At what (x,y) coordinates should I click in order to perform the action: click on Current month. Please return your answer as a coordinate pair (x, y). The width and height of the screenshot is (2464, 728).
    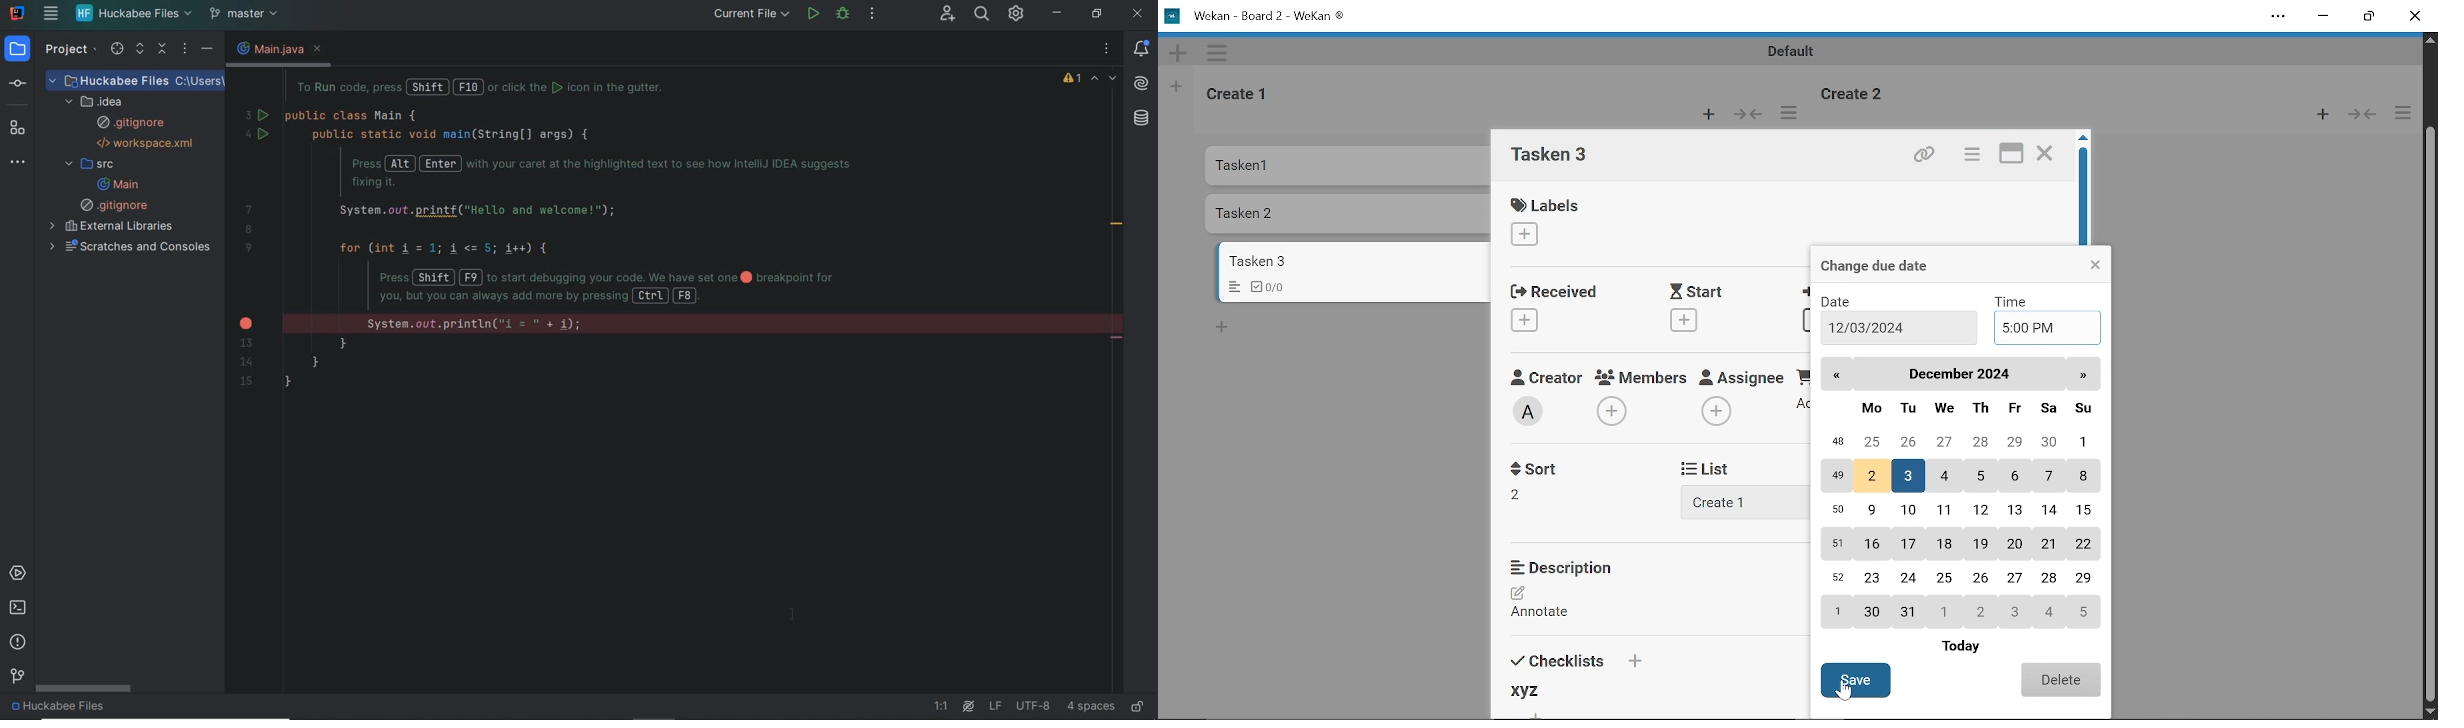
    Looking at the image, I should click on (1958, 374).